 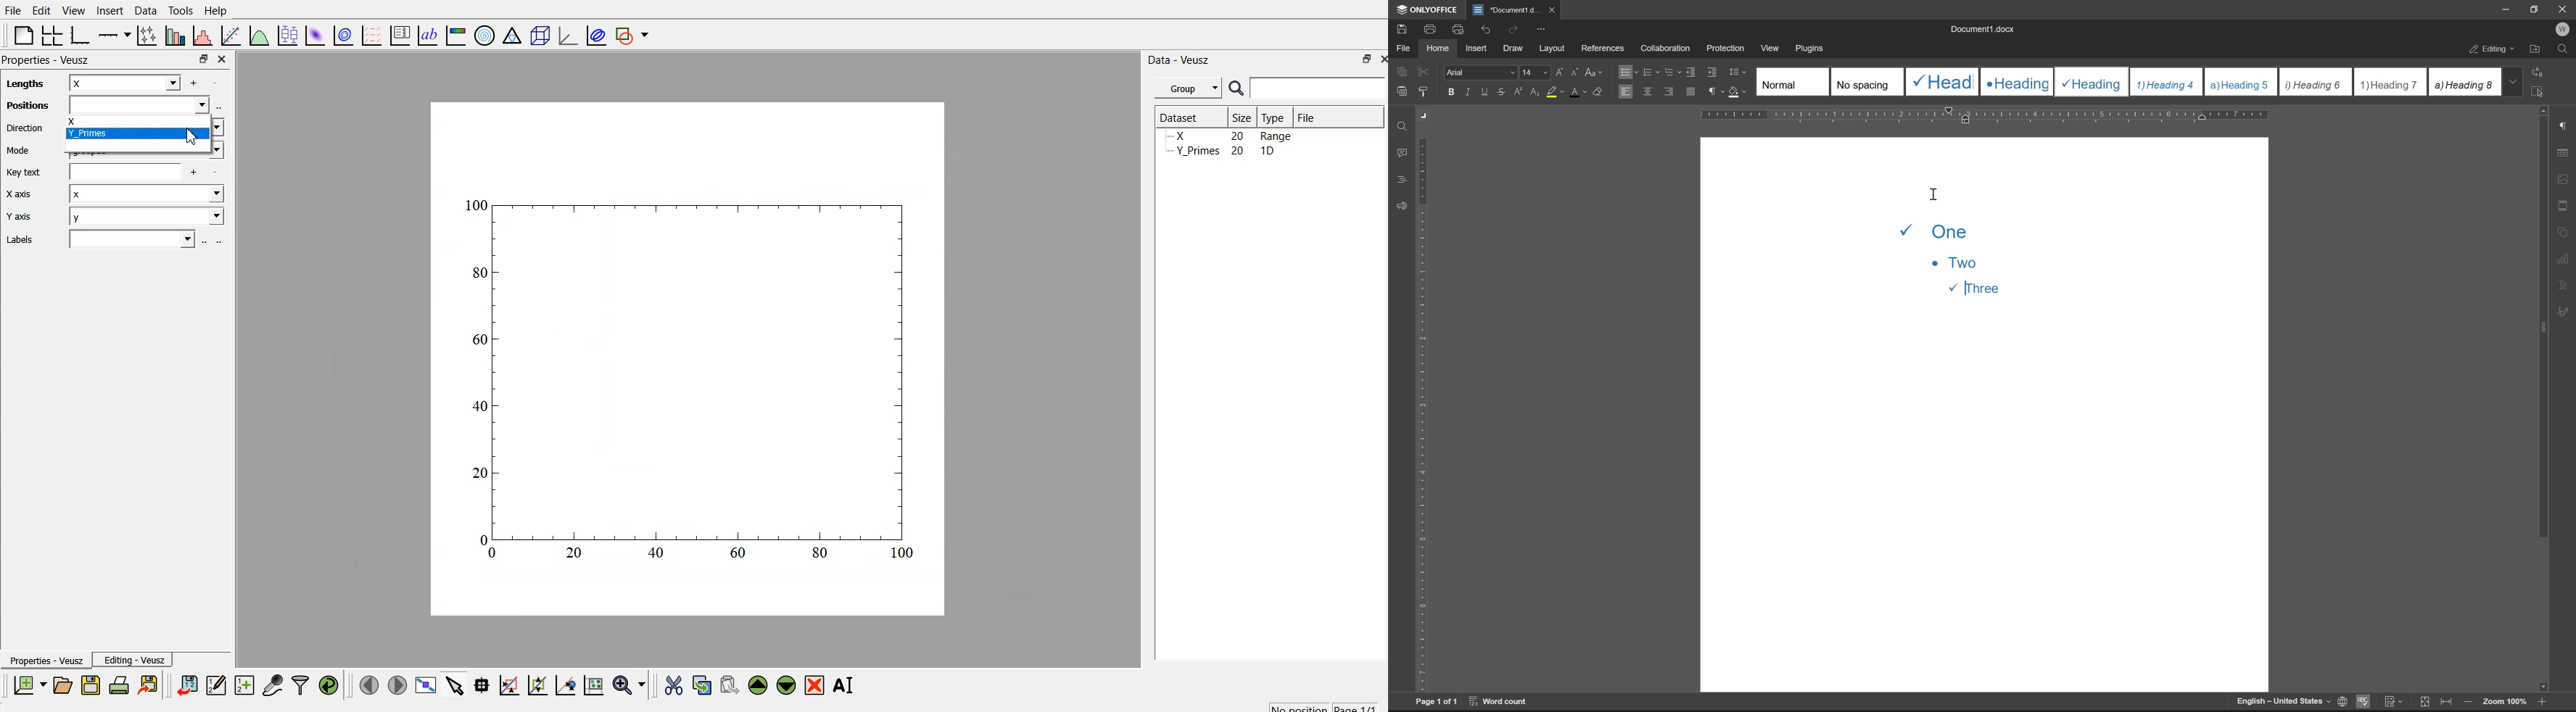 What do you see at coordinates (508, 684) in the screenshot?
I see `draw rectangle to zoom` at bounding box center [508, 684].